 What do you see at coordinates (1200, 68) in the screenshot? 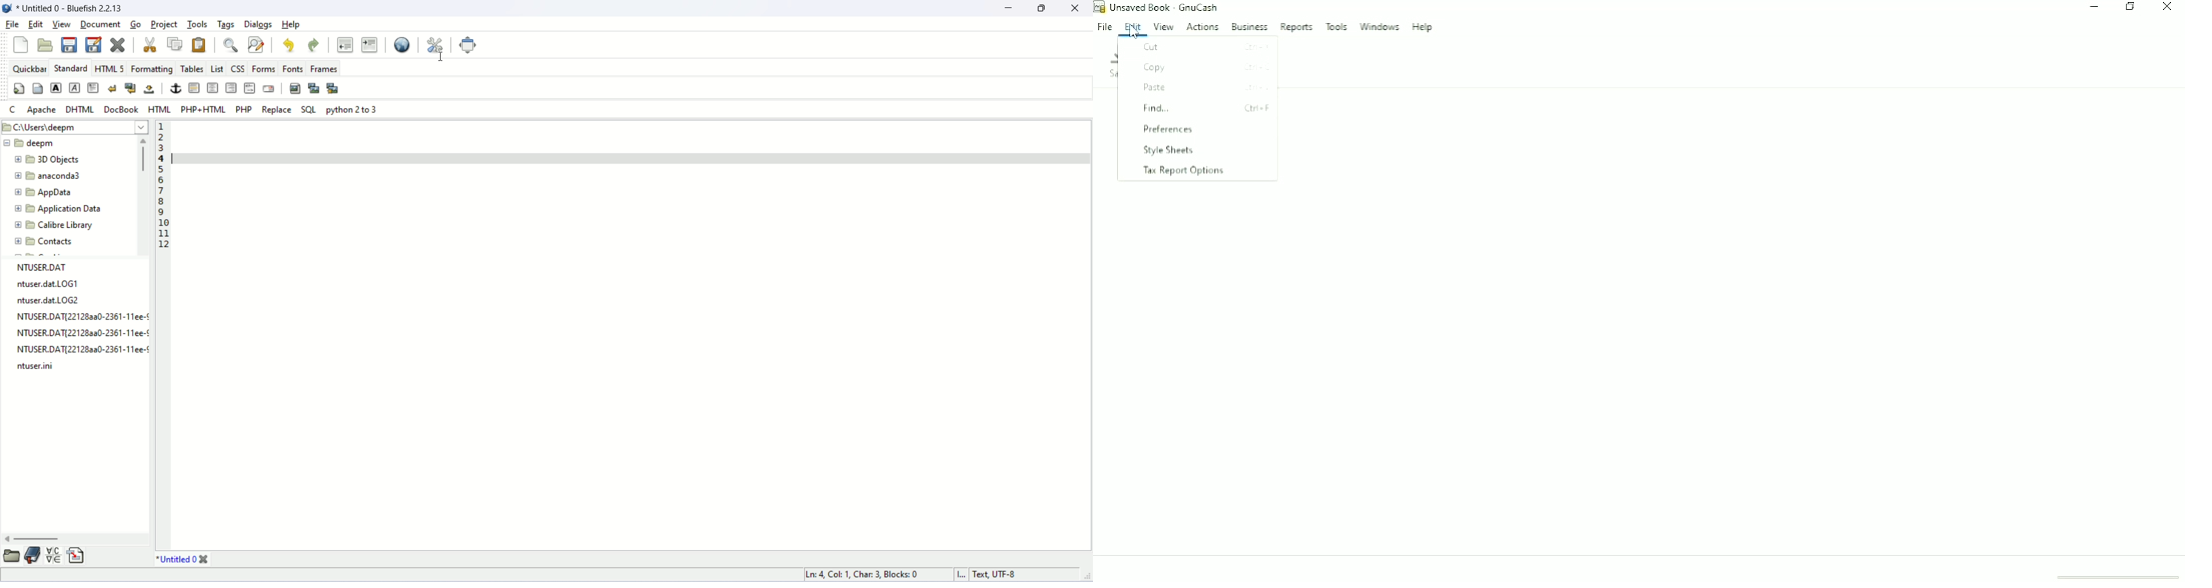
I see `Copy` at bounding box center [1200, 68].